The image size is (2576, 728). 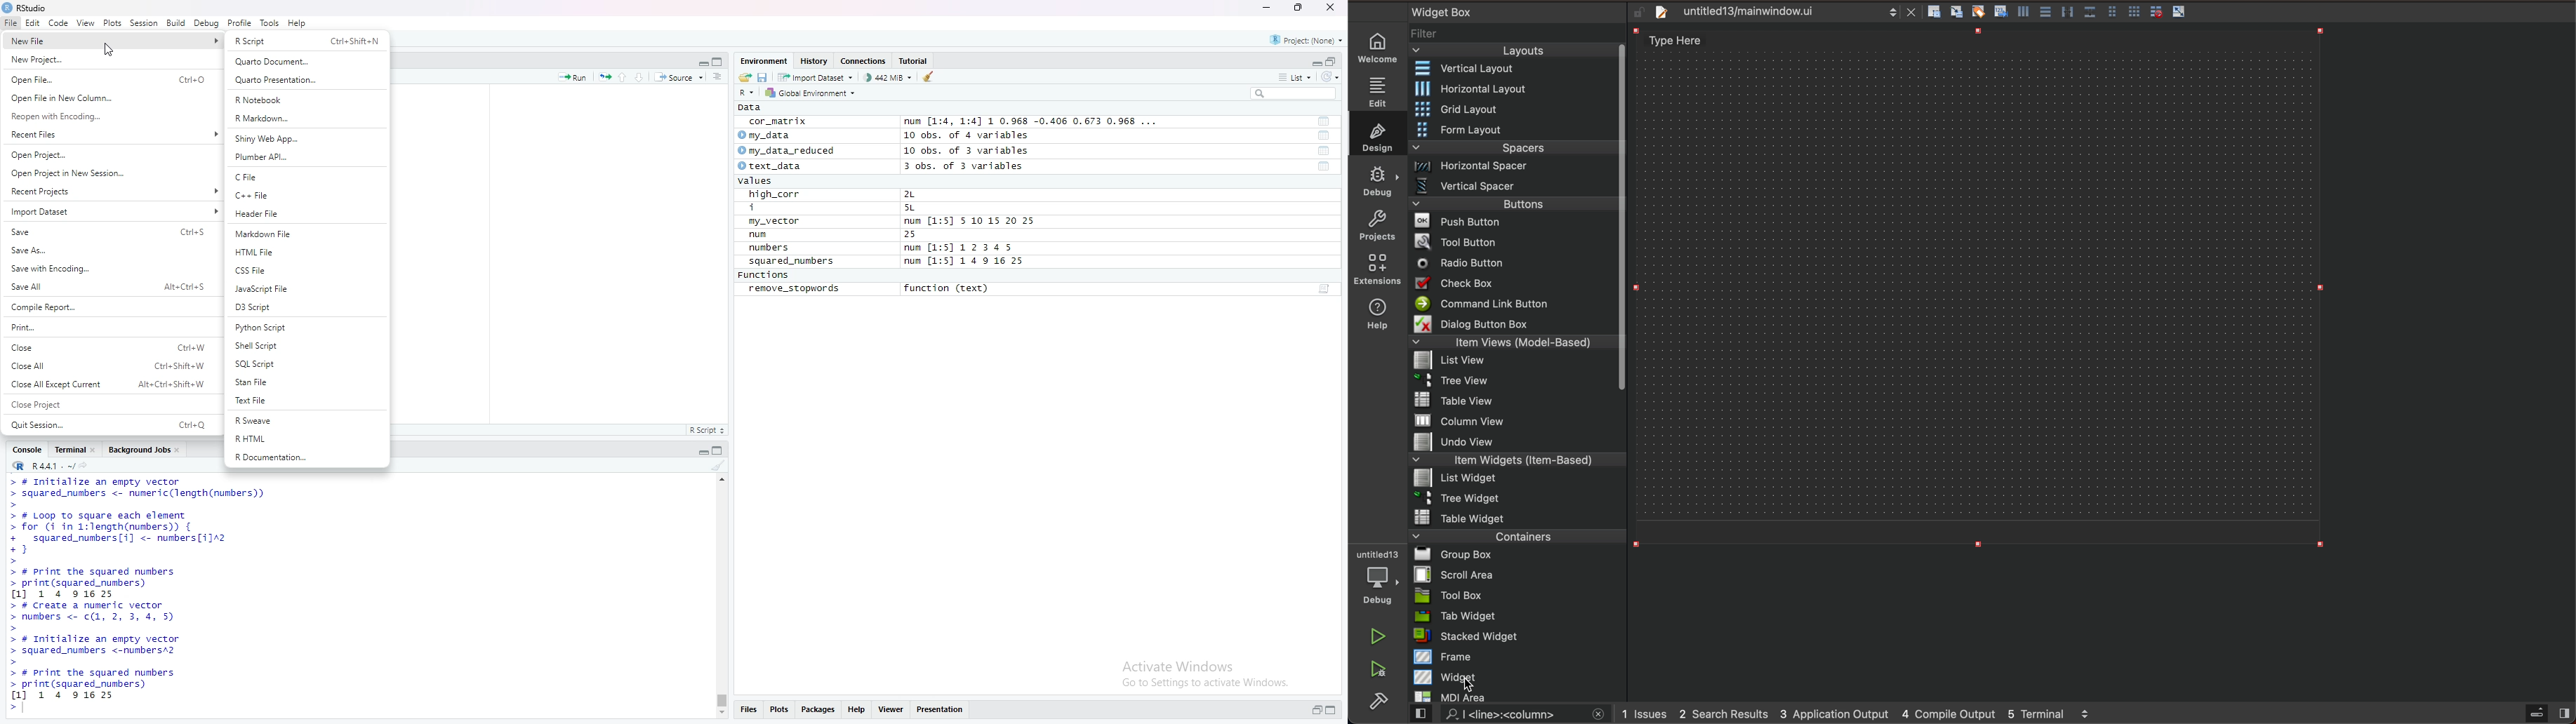 What do you see at coordinates (1032, 119) in the screenshot?
I see `num [1:4, 1:4] 1 0.968 -0.400 0.6/3 0.968 ...` at bounding box center [1032, 119].